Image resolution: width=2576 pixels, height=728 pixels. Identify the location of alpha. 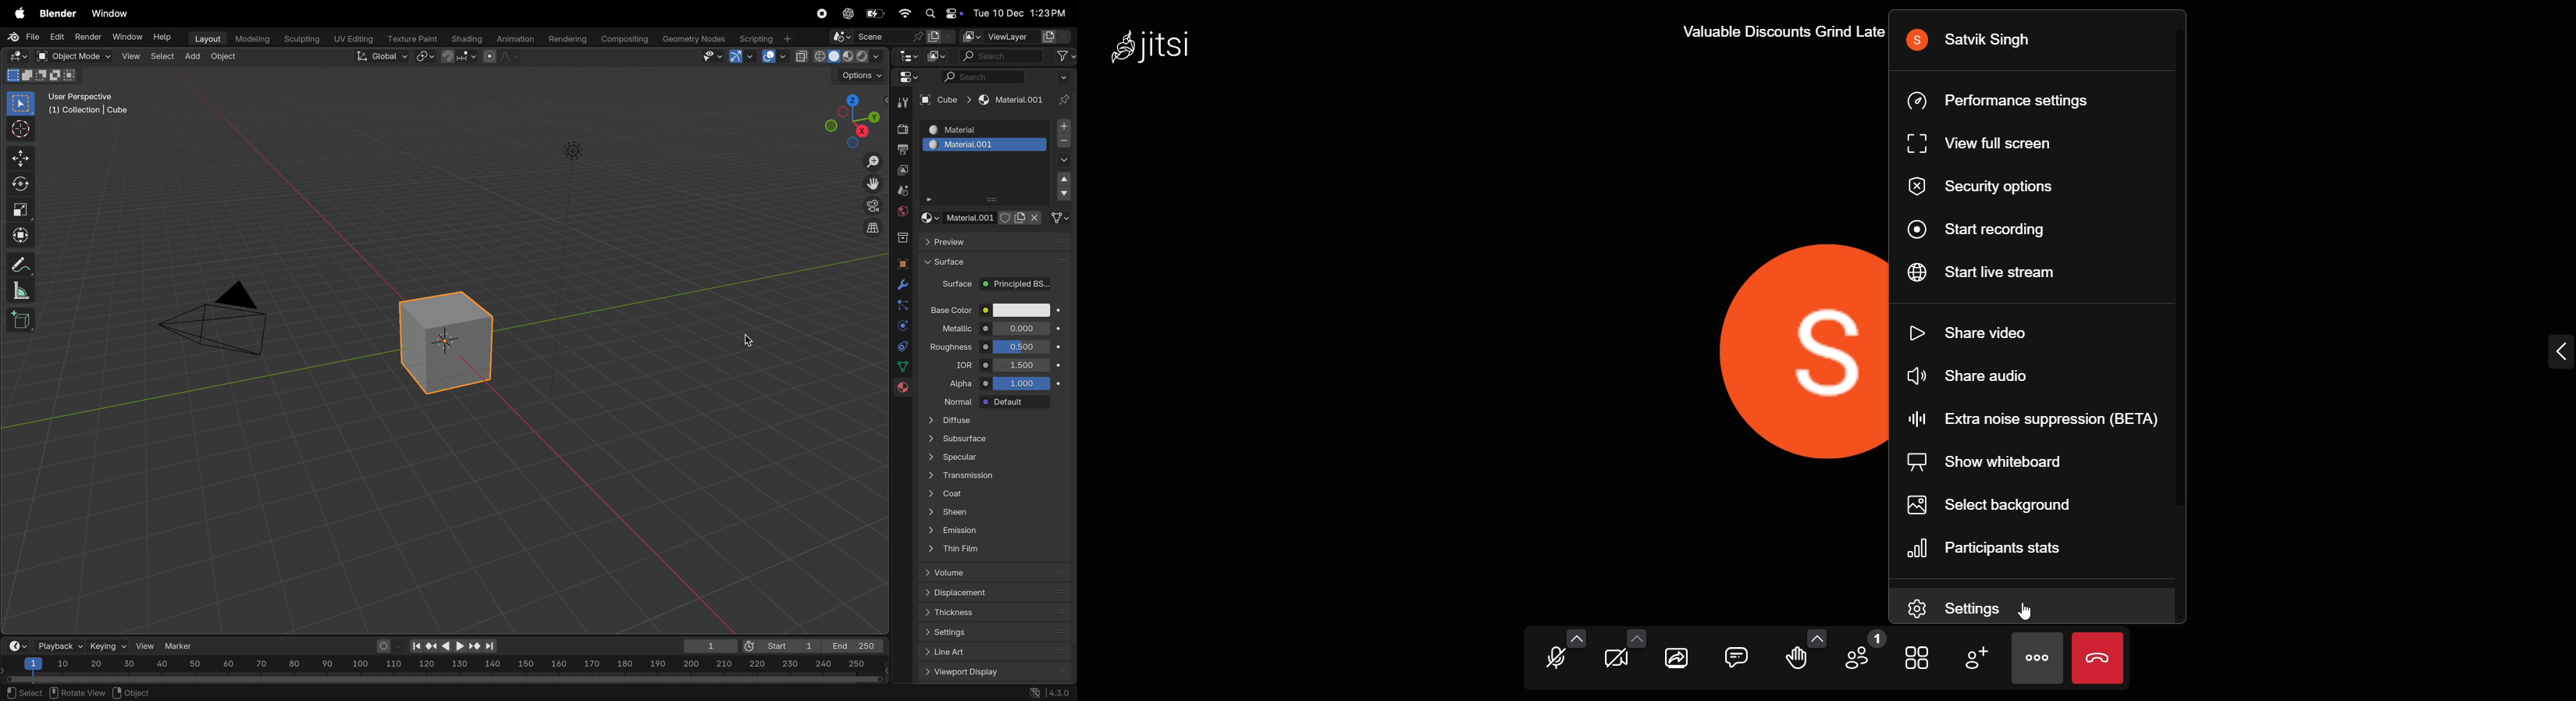
(957, 381).